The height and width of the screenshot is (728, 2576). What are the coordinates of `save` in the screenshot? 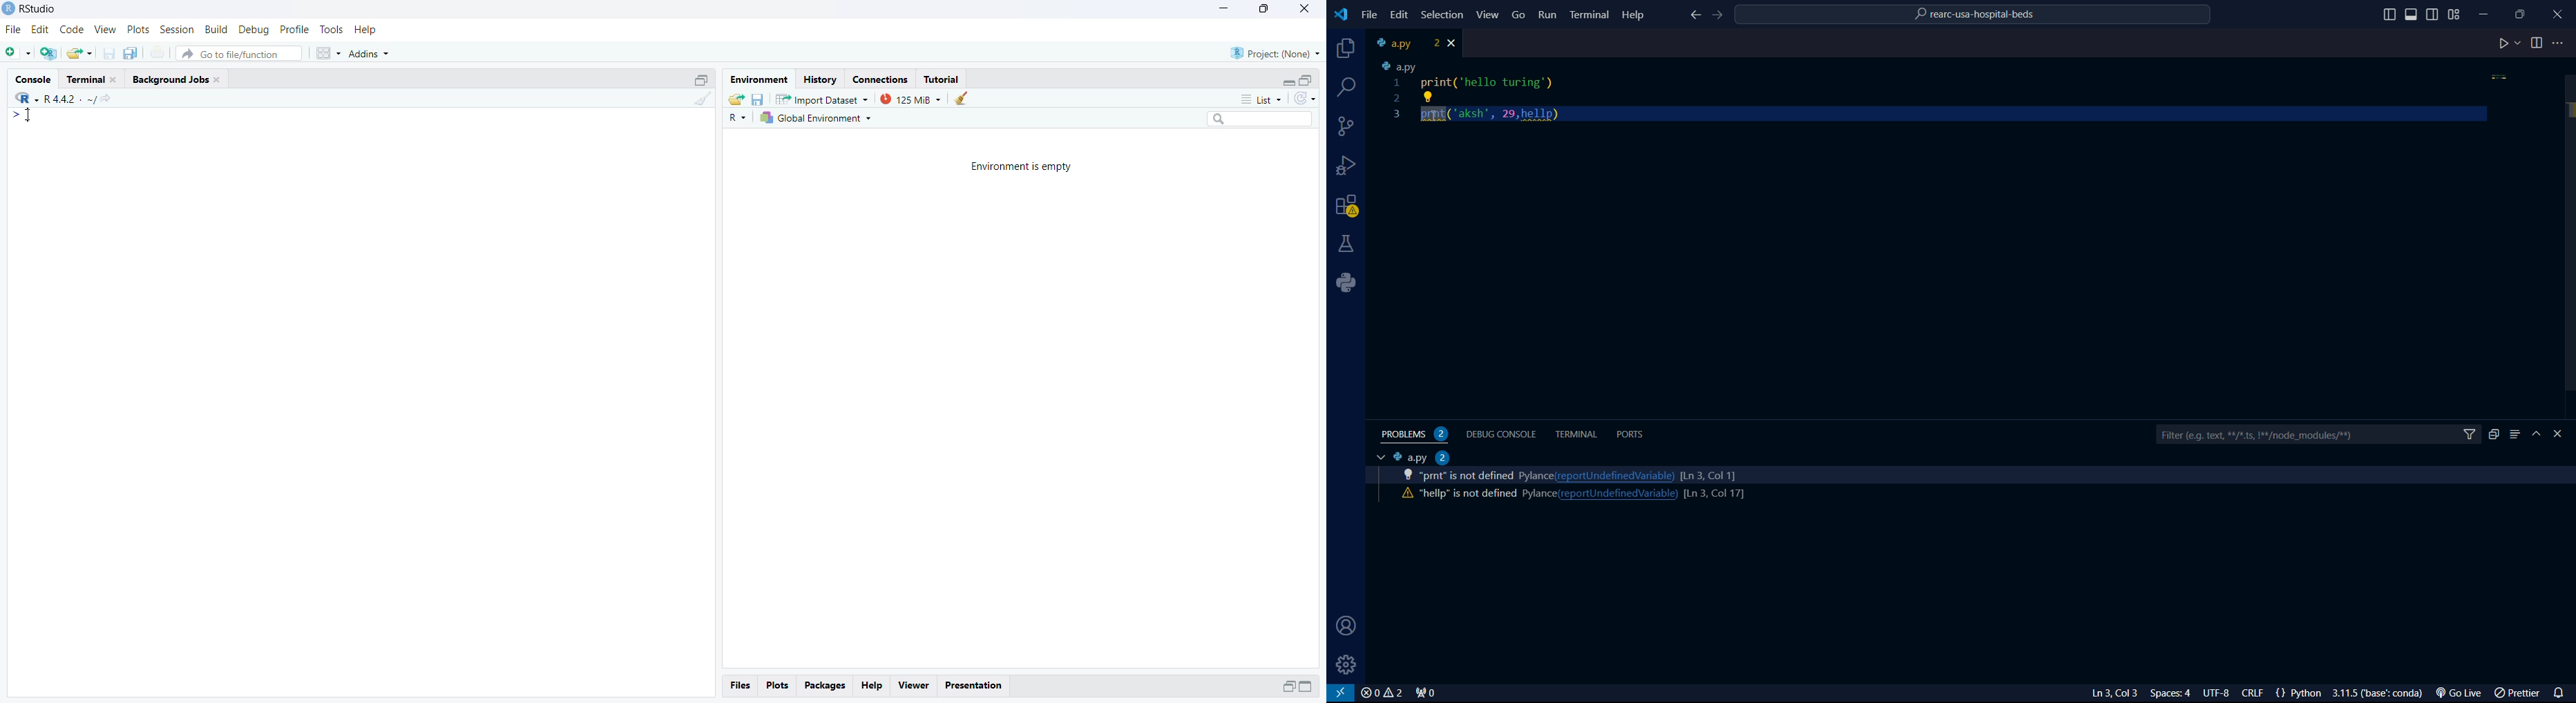 It's located at (756, 98).